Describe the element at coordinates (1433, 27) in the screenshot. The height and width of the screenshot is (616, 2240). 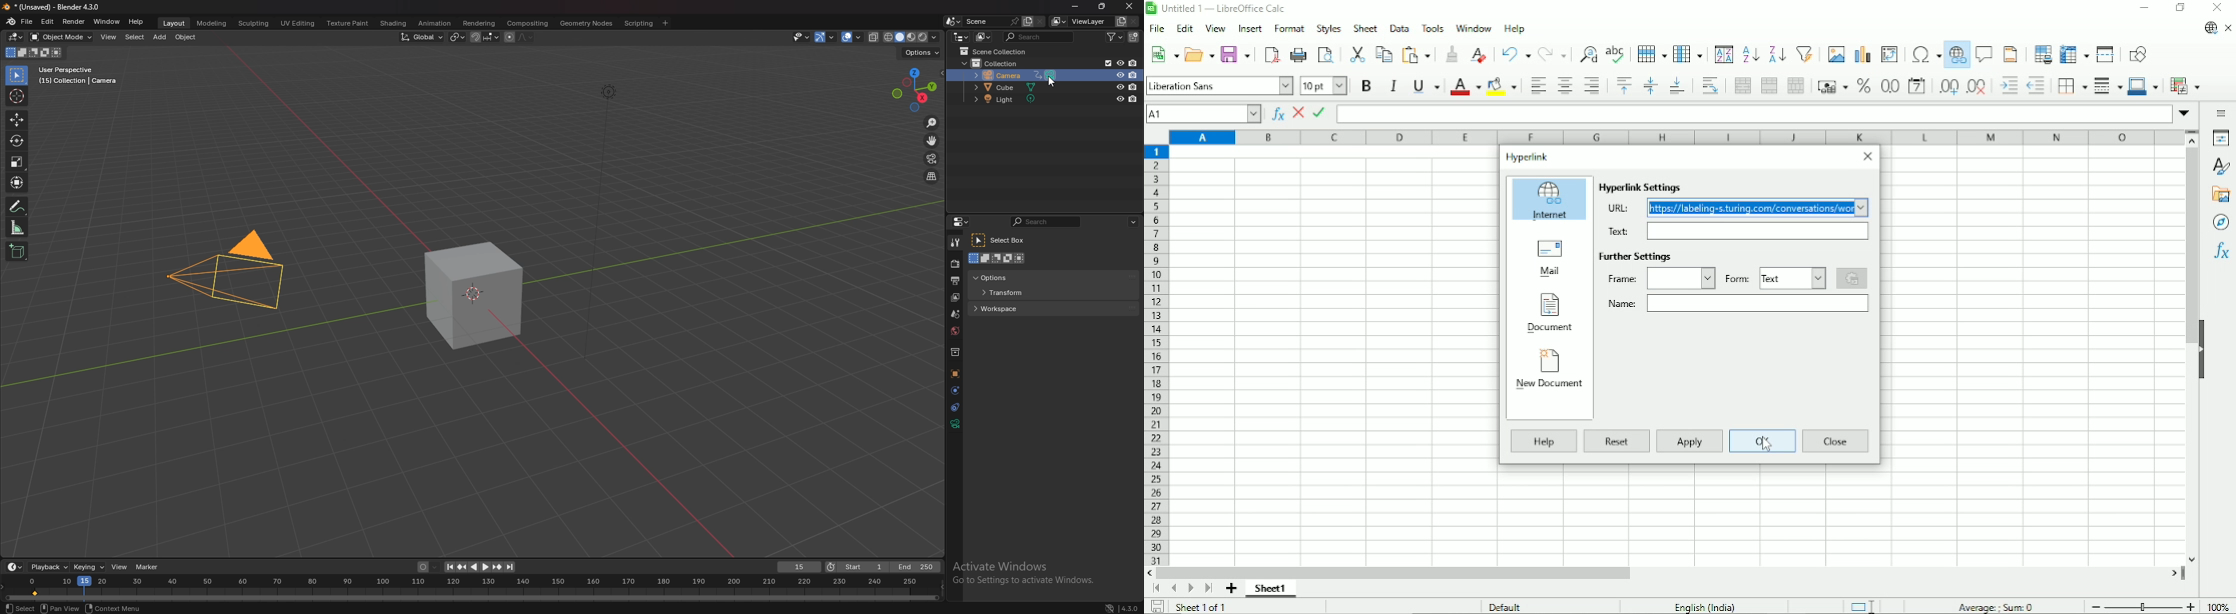
I see `Tools` at that location.